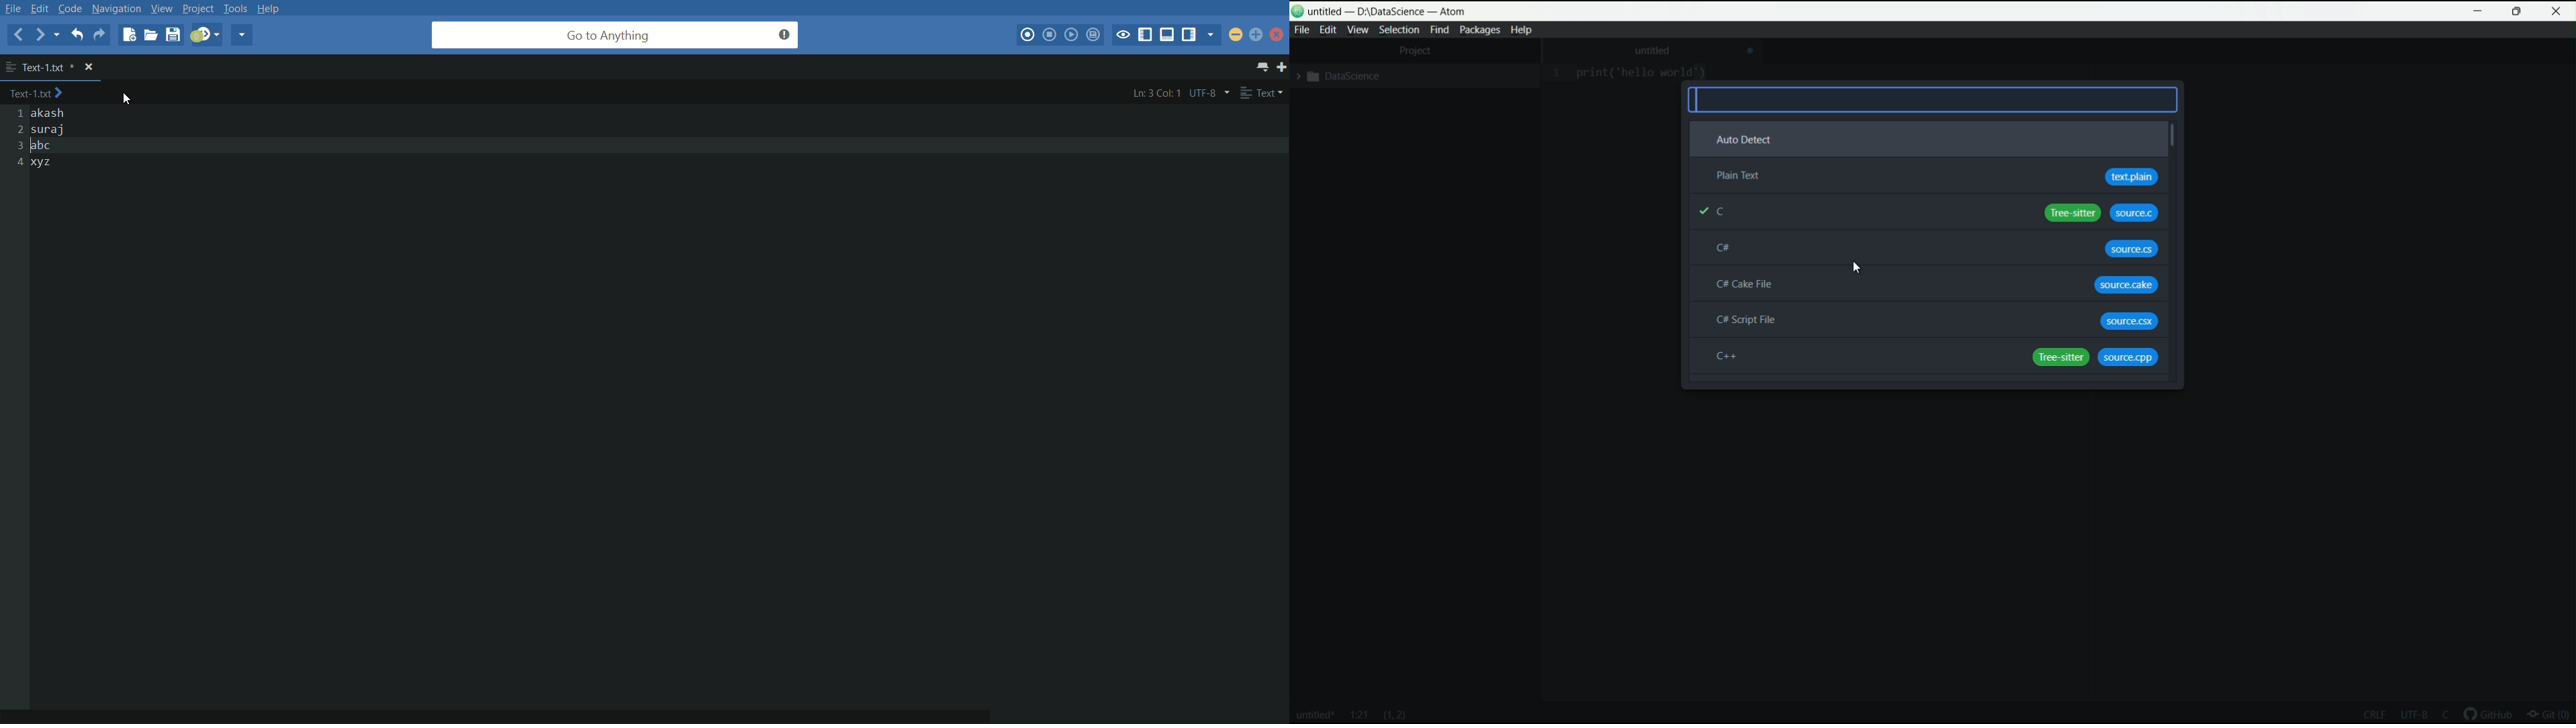 This screenshot has width=2576, height=728. I want to click on language, so click(2445, 714).